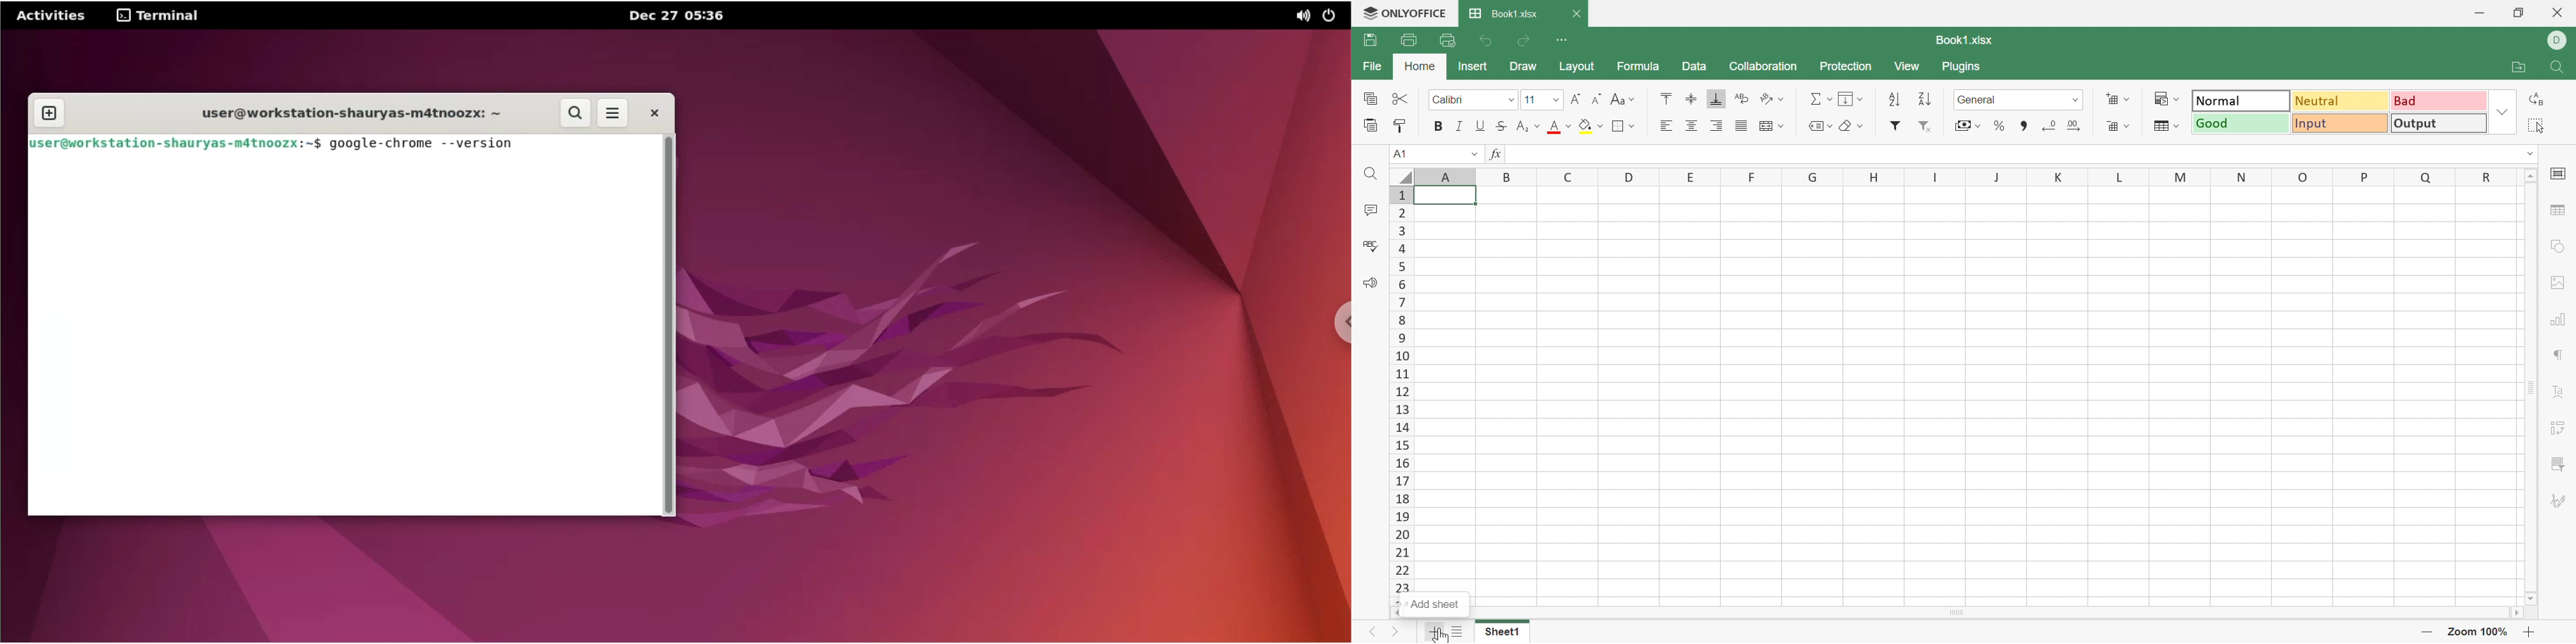 The image size is (2576, 644). I want to click on D, so click(1627, 177).